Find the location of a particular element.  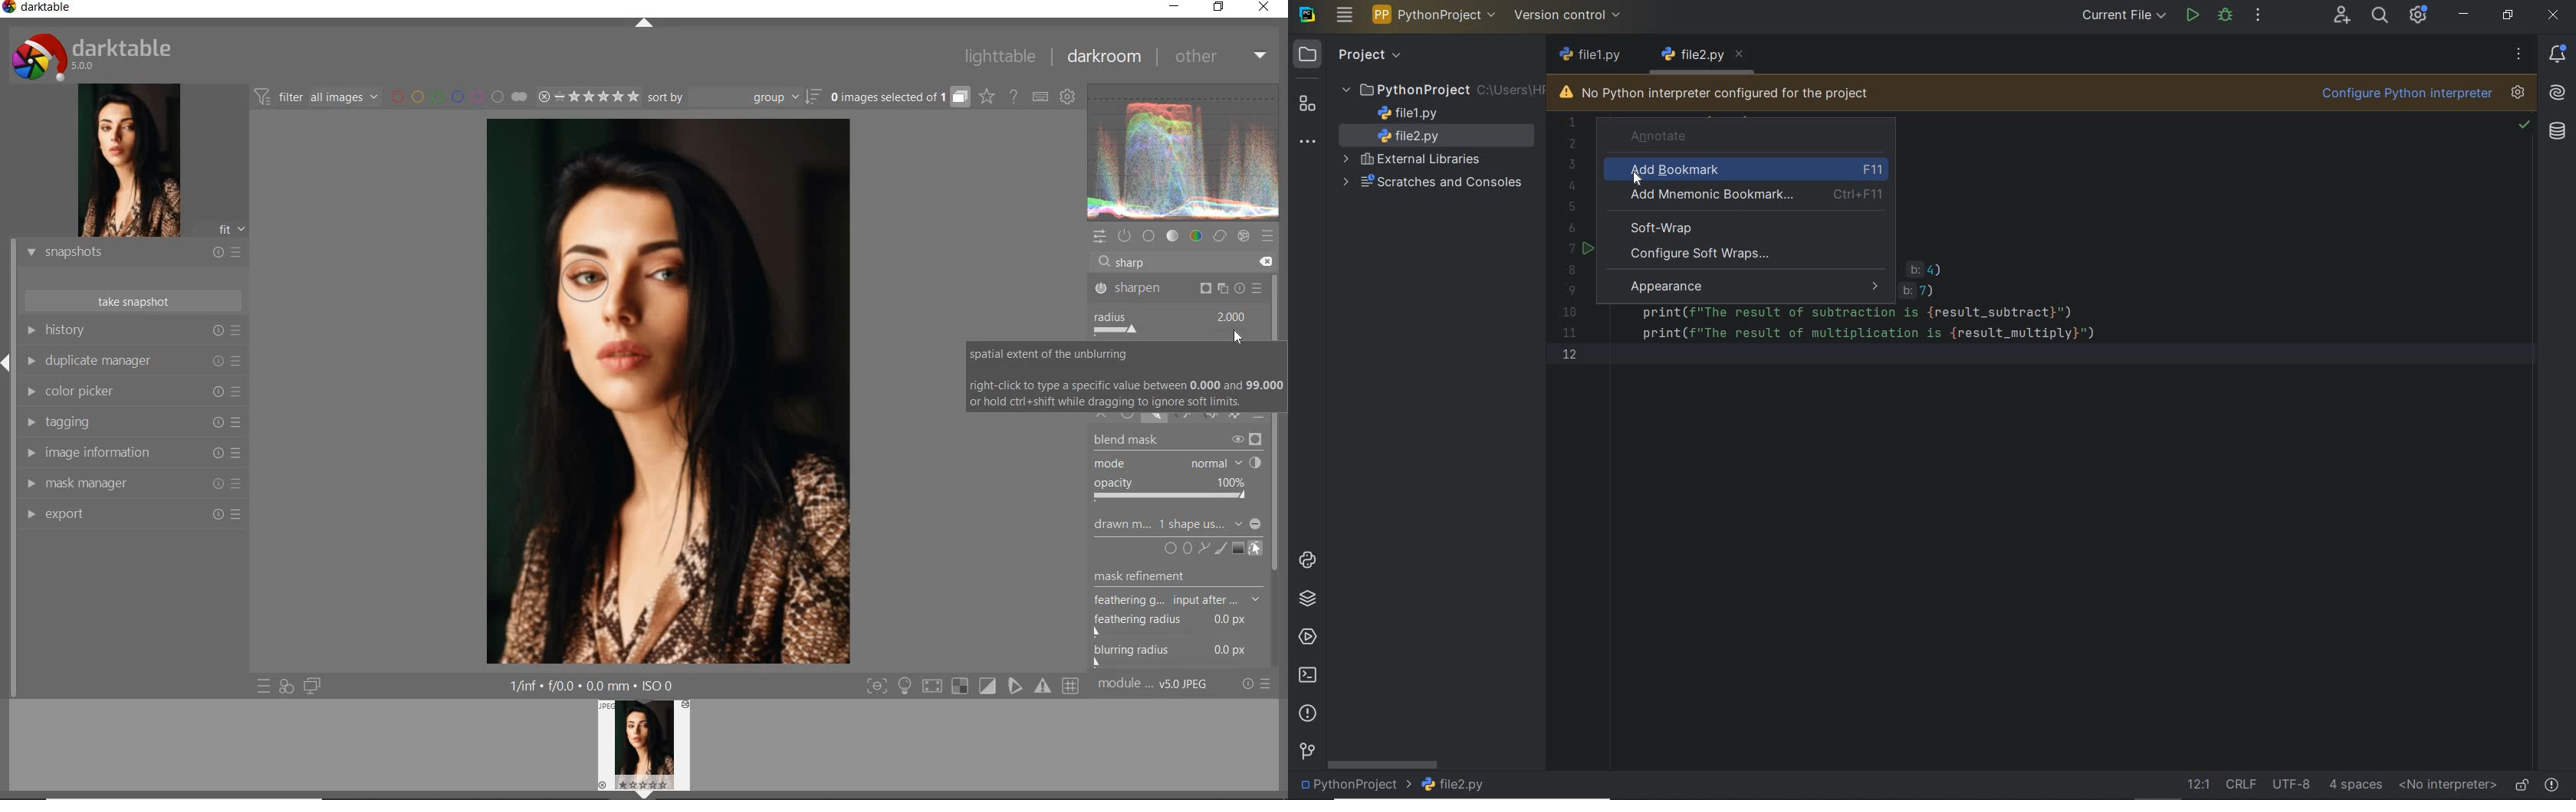

Numbers is located at coordinates (1571, 239).